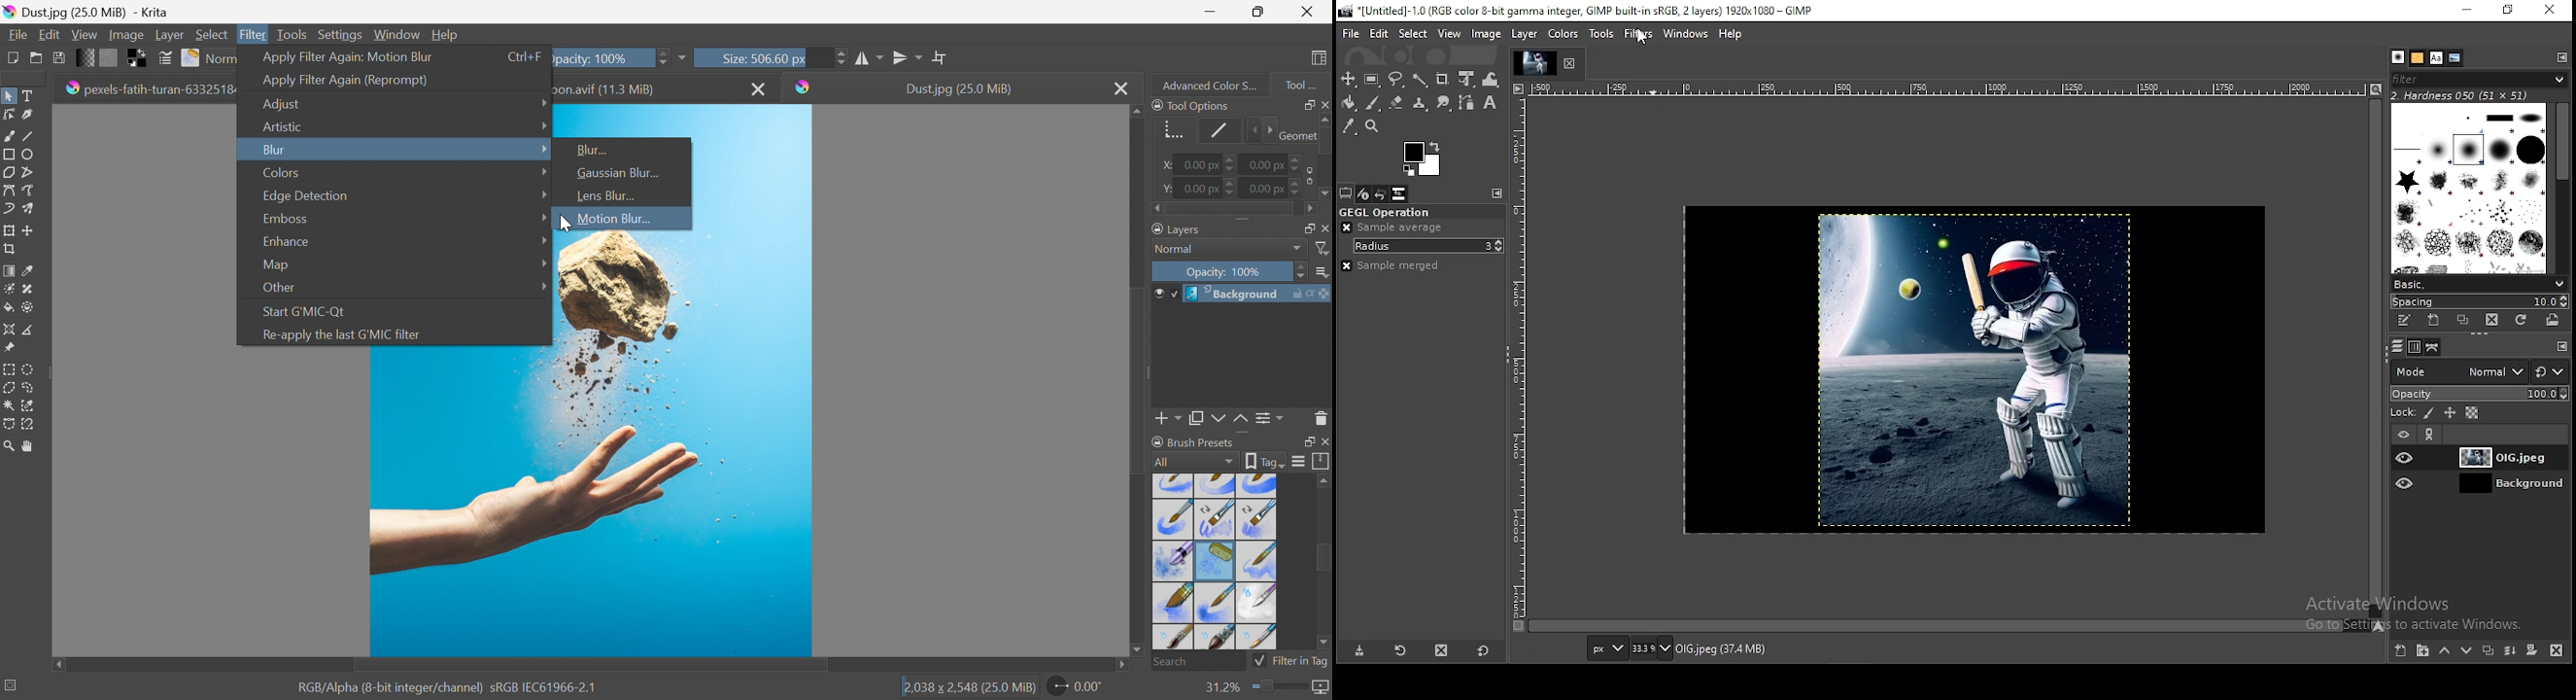 This screenshot has width=2576, height=700. What do you see at coordinates (542, 194) in the screenshot?
I see `Drop Down` at bounding box center [542, 194].